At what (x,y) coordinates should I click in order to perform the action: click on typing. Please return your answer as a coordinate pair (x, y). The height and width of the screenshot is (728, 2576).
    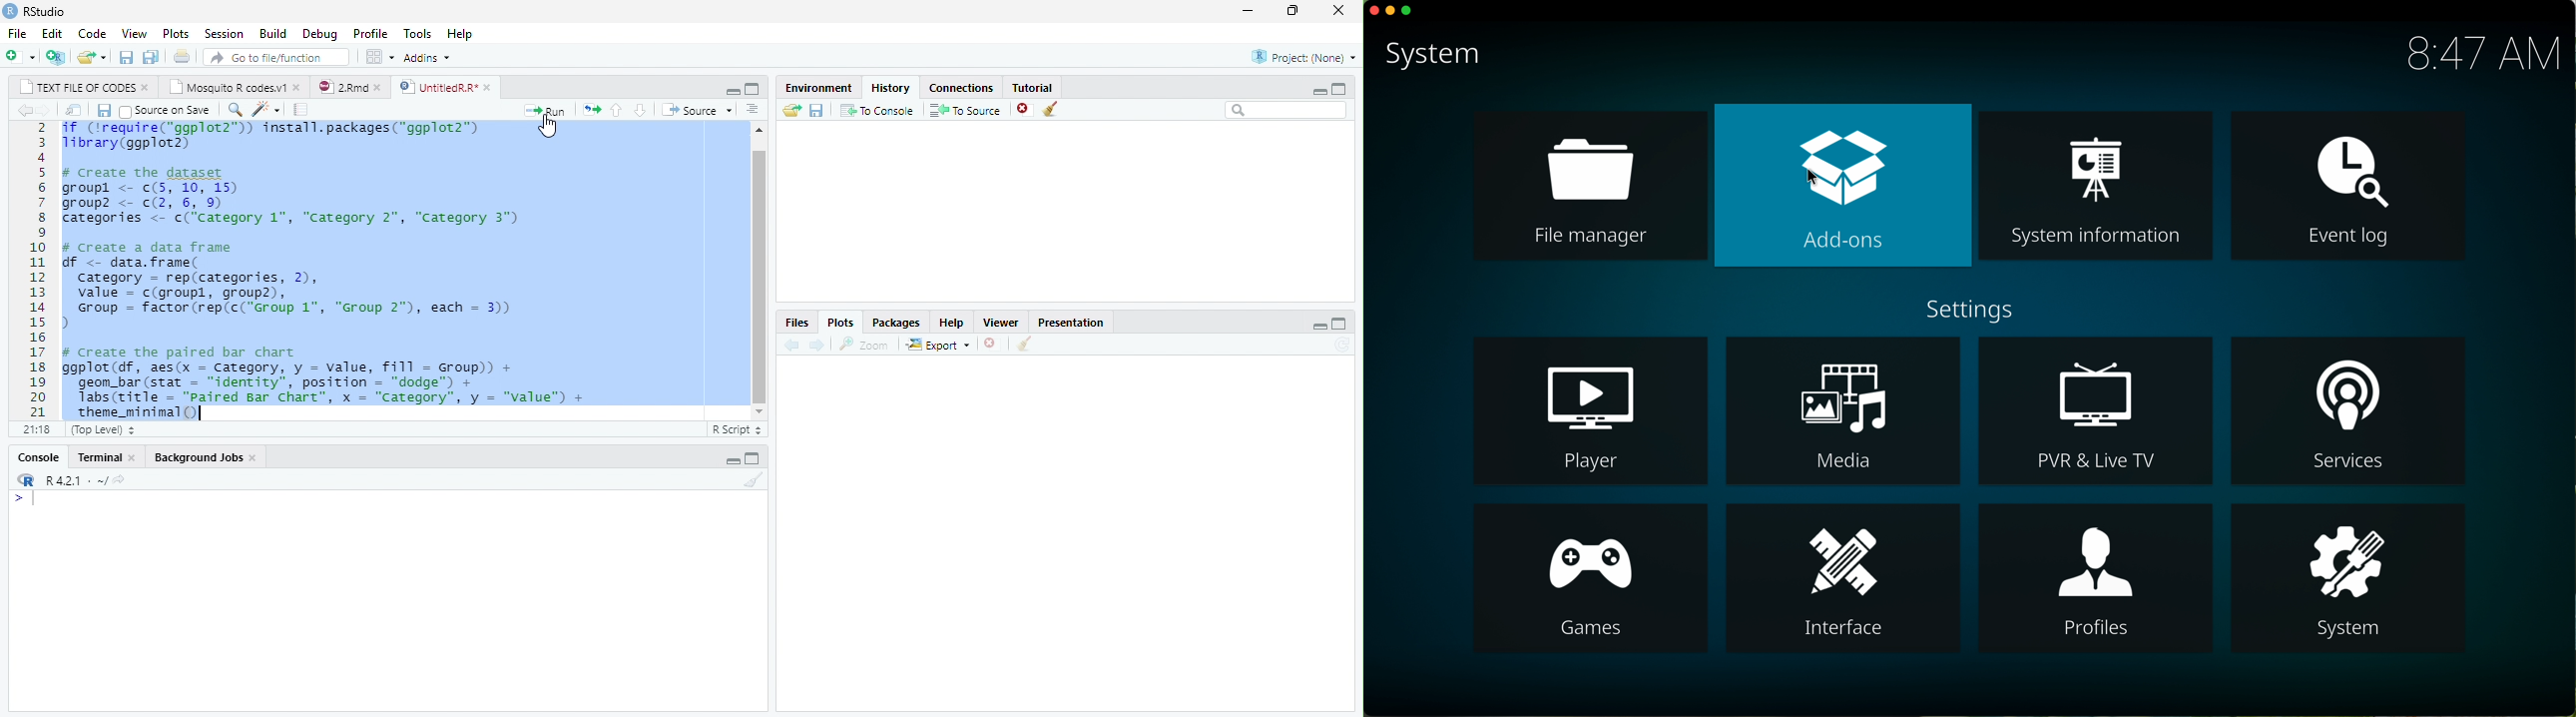
    Looking at the image, I should click on (23, 498).